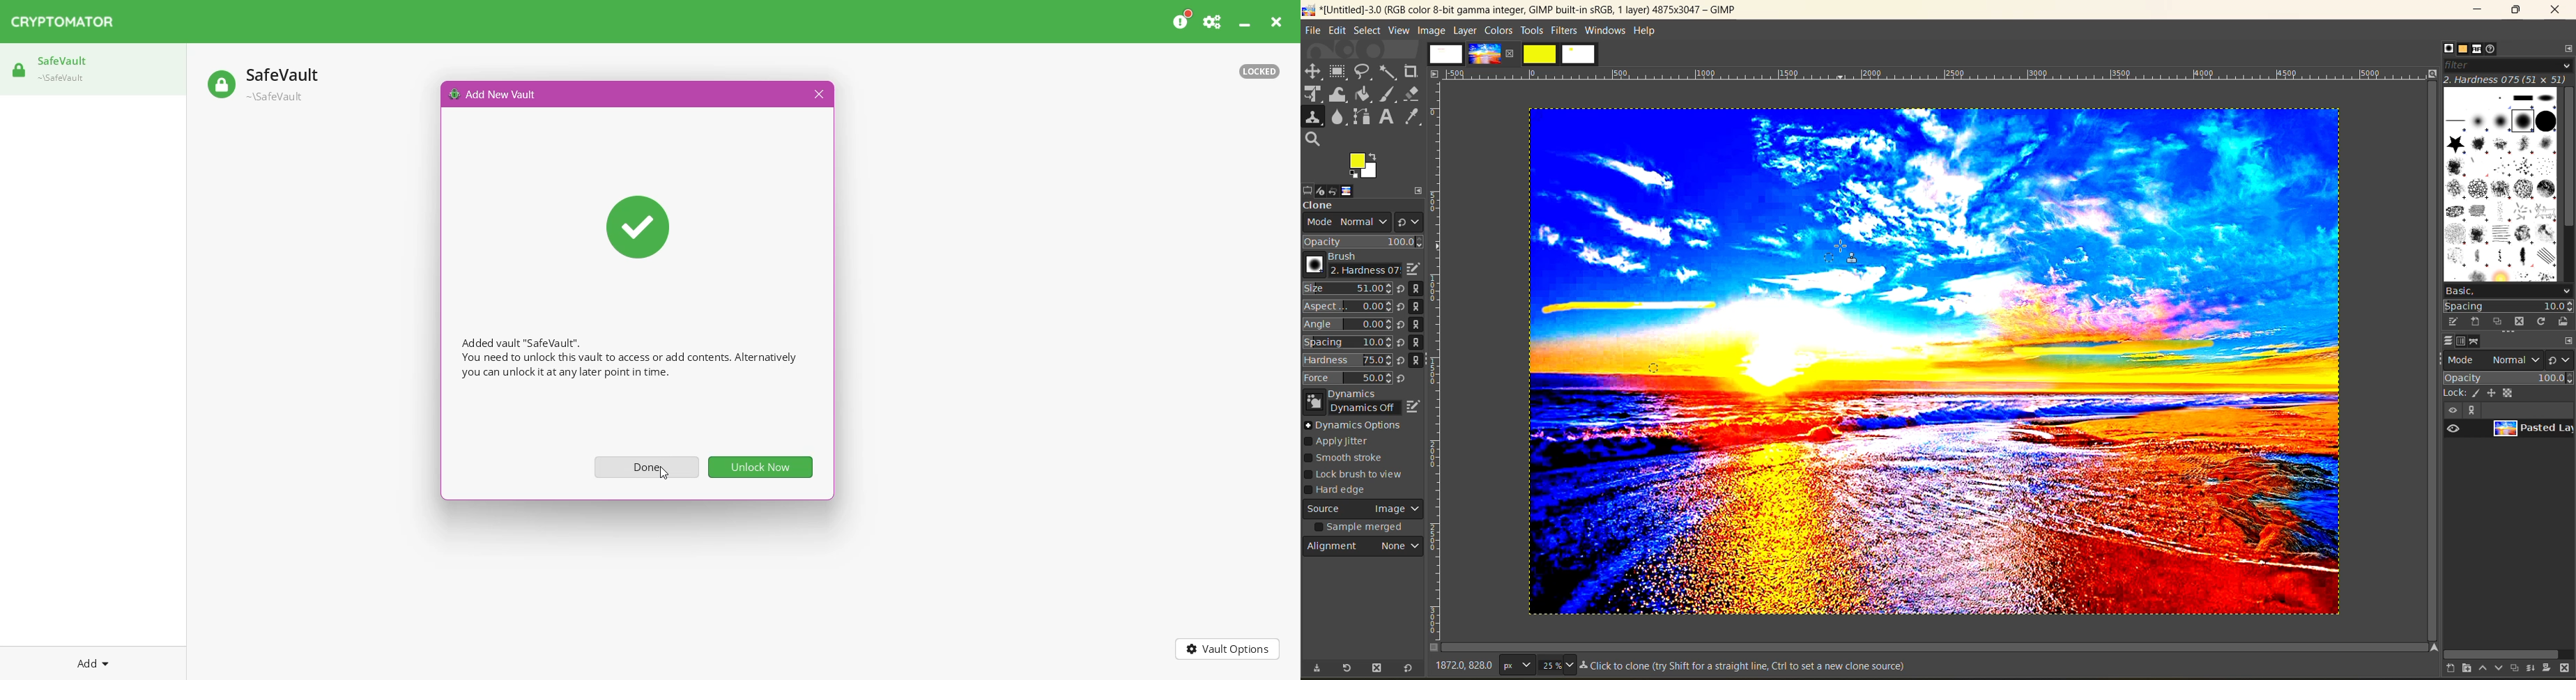  Describe the element at coordinates (2555, 12) in the screenshot. I see `close` at that location.